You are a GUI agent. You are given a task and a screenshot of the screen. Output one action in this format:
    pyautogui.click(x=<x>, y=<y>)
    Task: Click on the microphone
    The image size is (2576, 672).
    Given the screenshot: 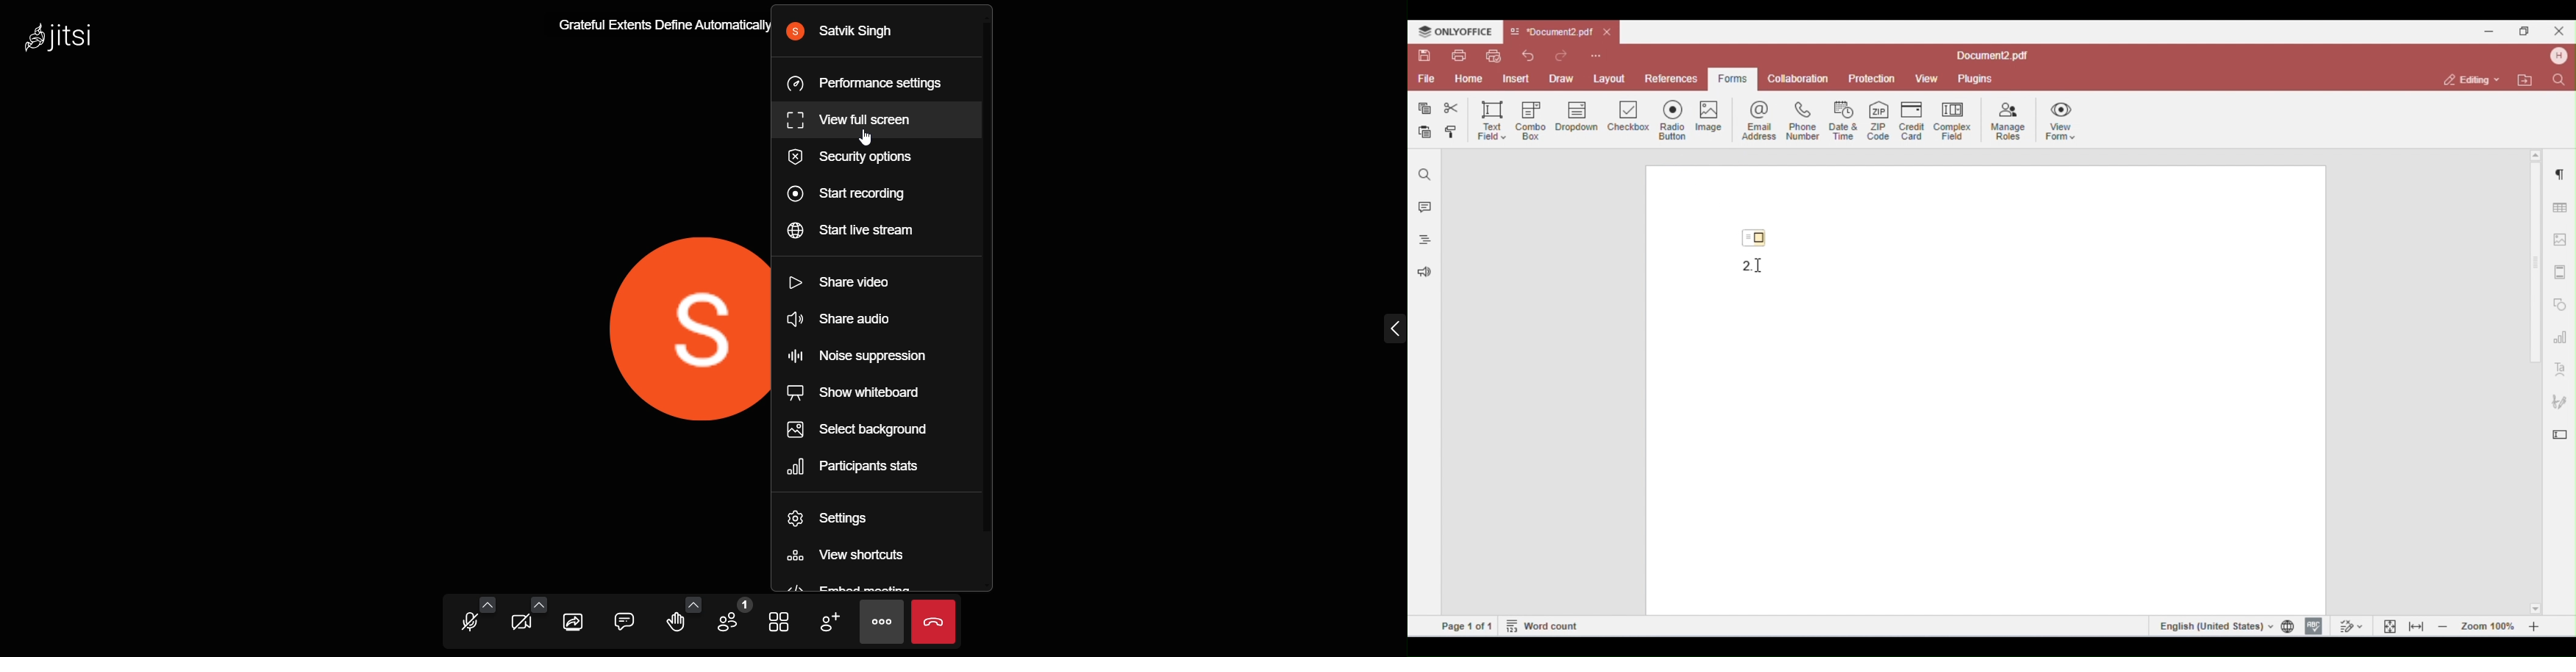 What is the action you would take?
    pyautogui.click(x=467, y=624)
    